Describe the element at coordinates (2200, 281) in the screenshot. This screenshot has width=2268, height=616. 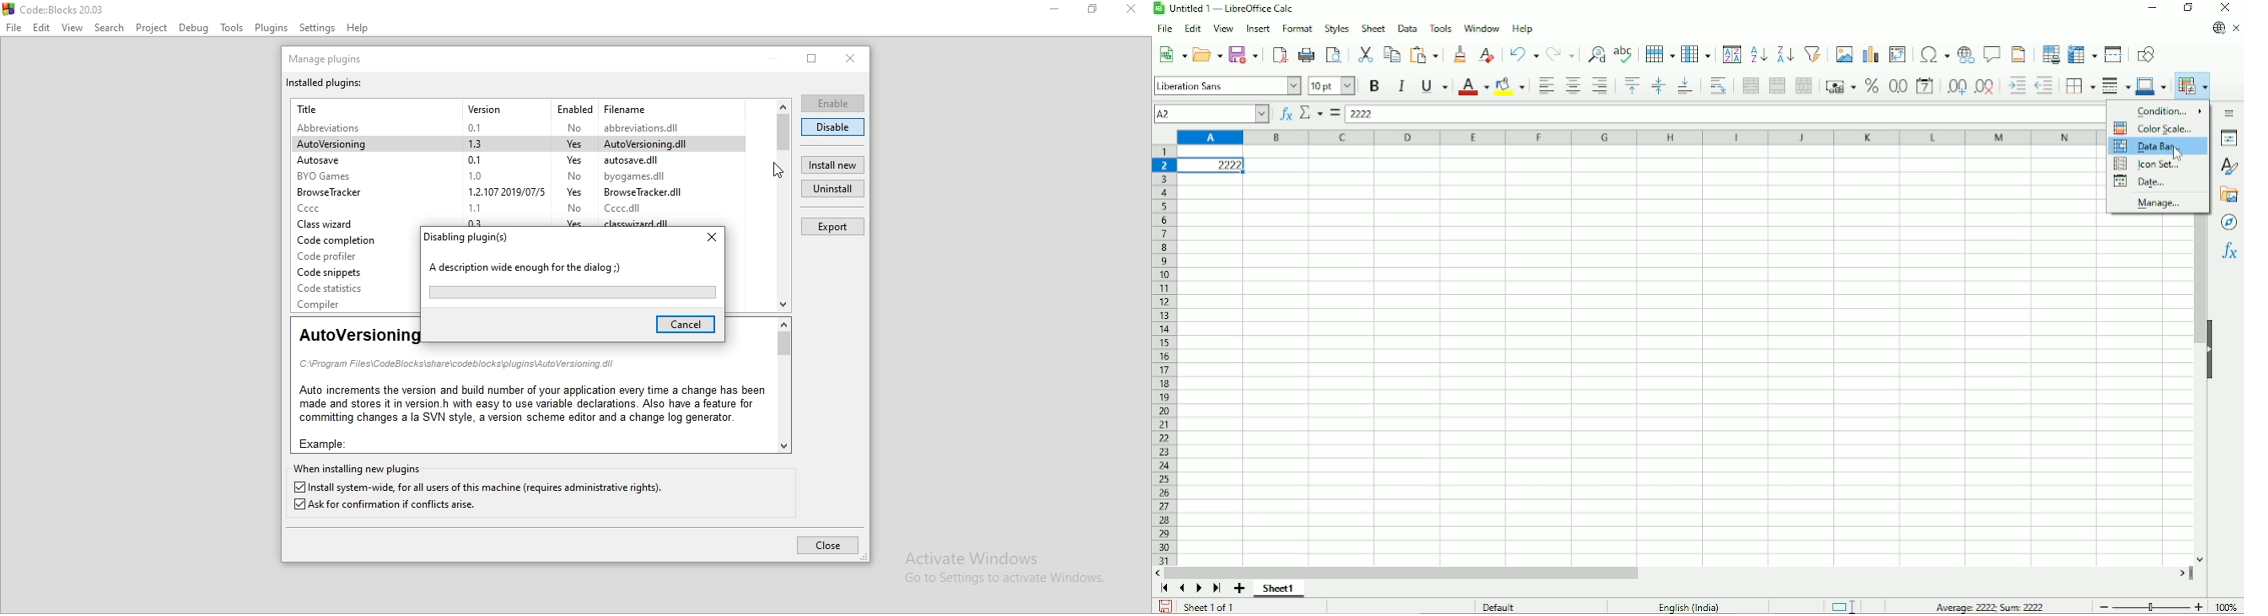
I see `Vertical scrollbar` at that location.